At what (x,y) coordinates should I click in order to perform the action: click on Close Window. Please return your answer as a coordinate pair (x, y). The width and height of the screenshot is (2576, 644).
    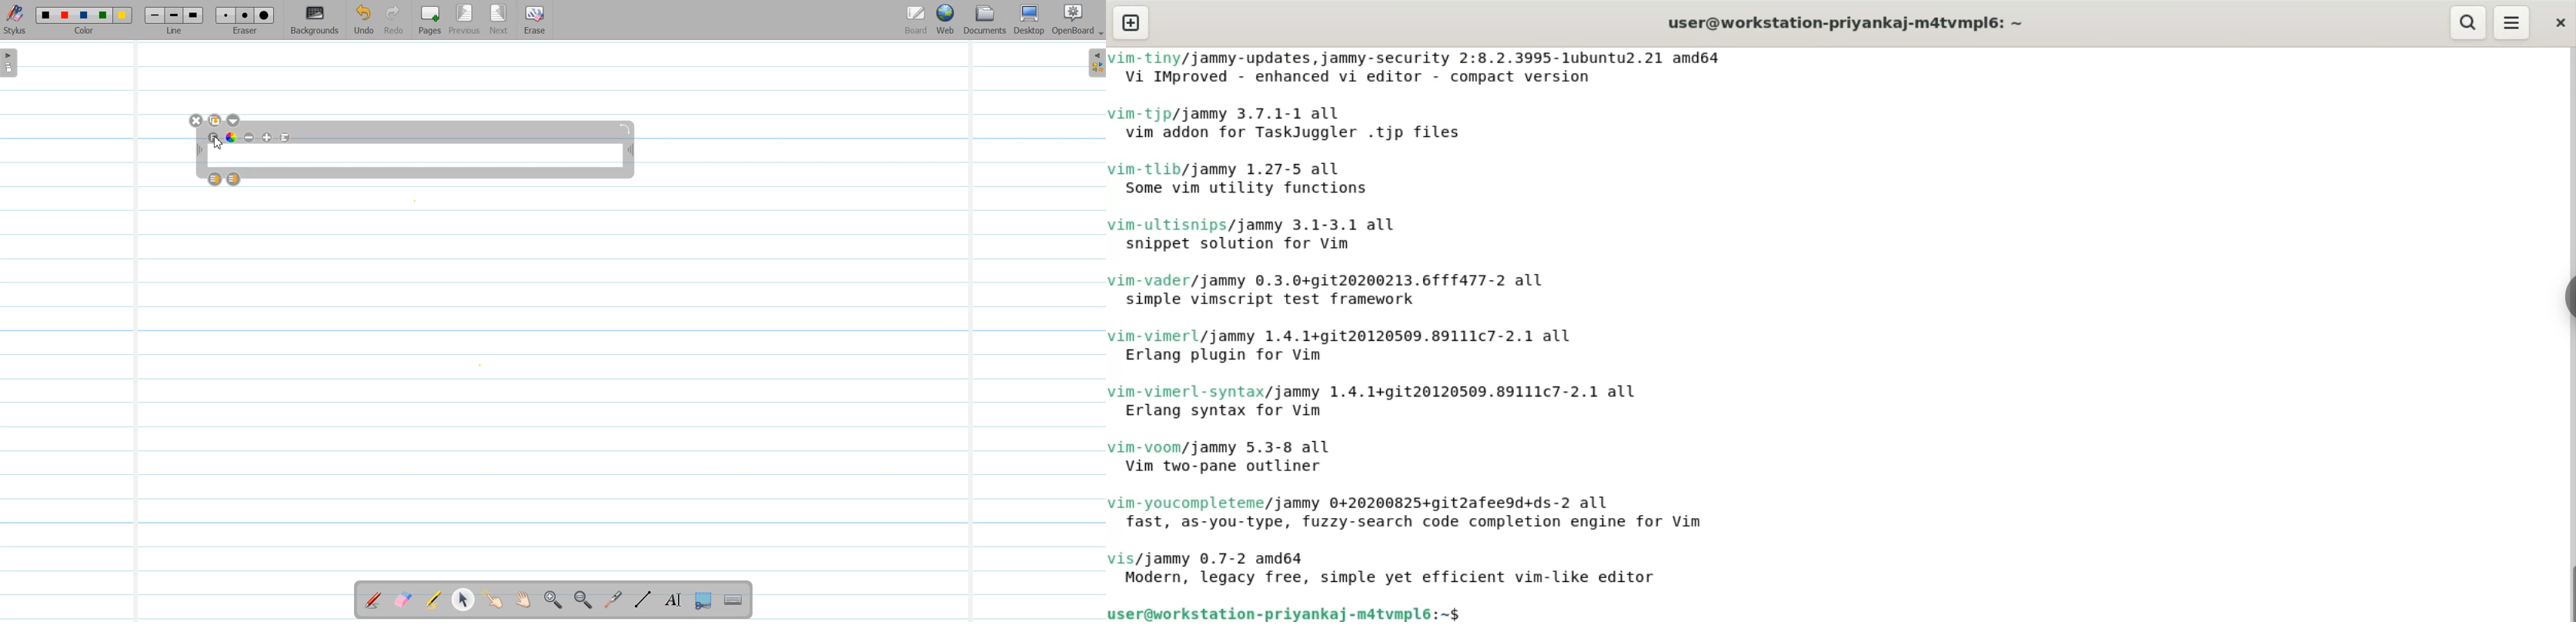
    Looking at the image, I should click on (197, 121).